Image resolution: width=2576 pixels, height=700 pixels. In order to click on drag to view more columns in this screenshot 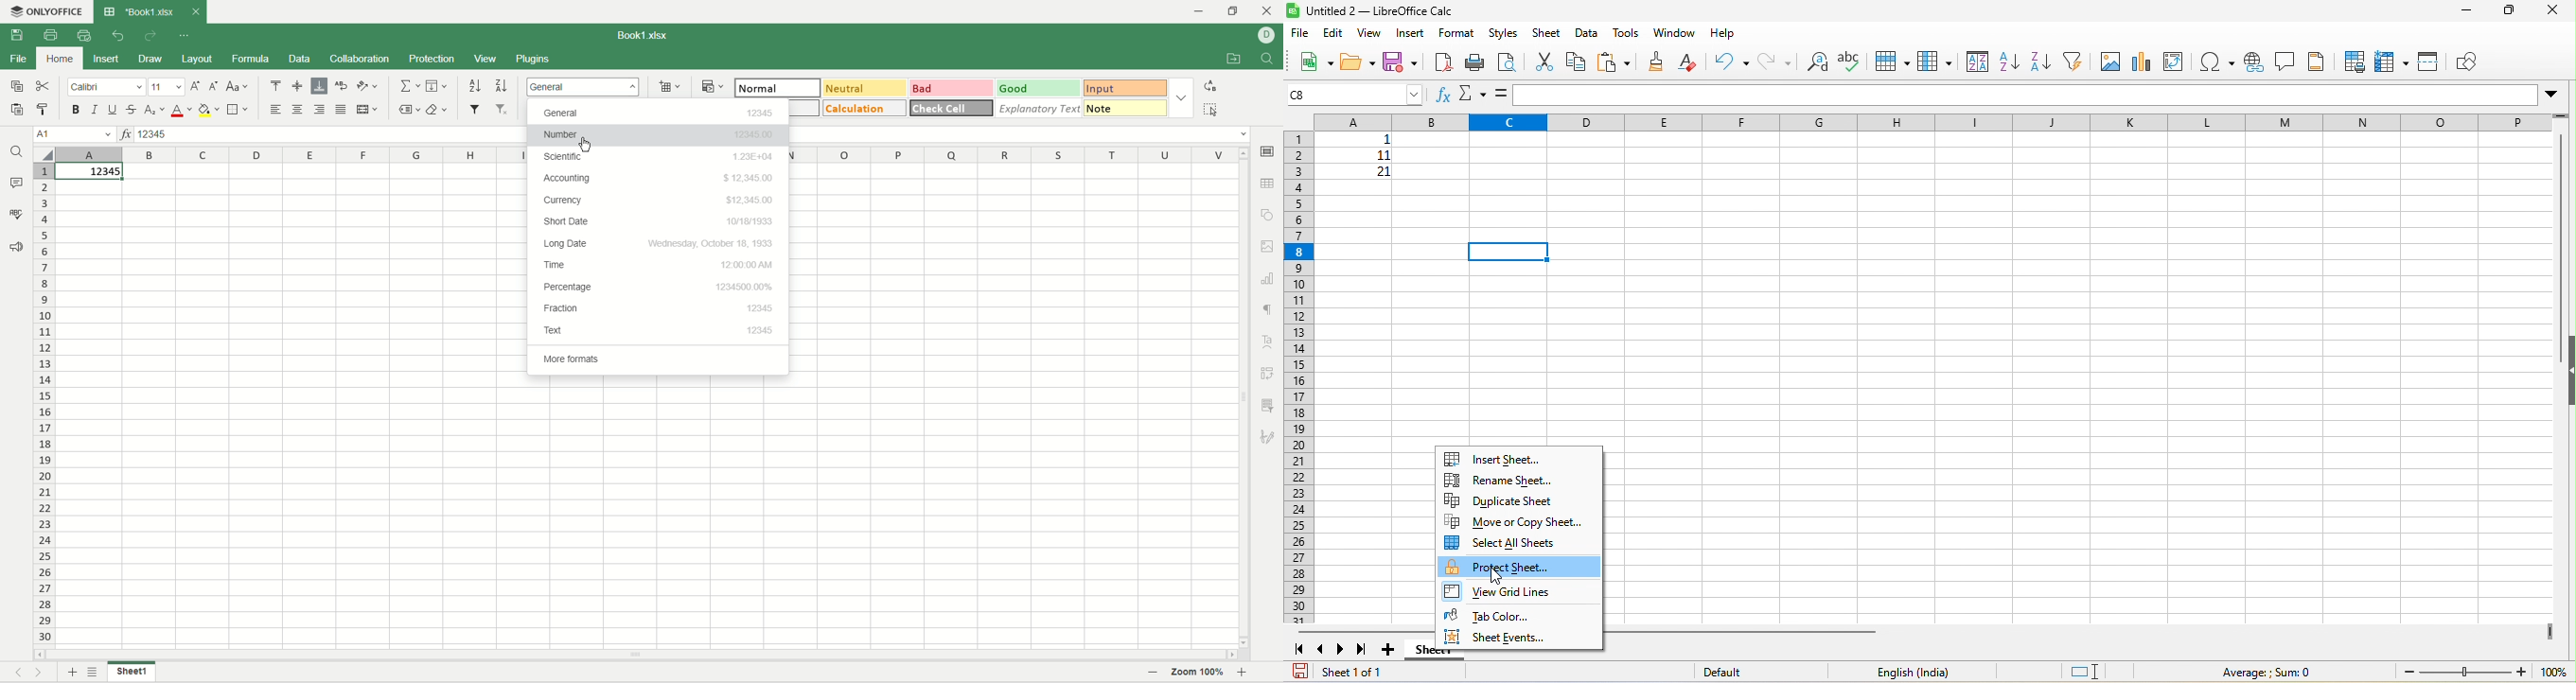, I will do `click(2547, 630)`.